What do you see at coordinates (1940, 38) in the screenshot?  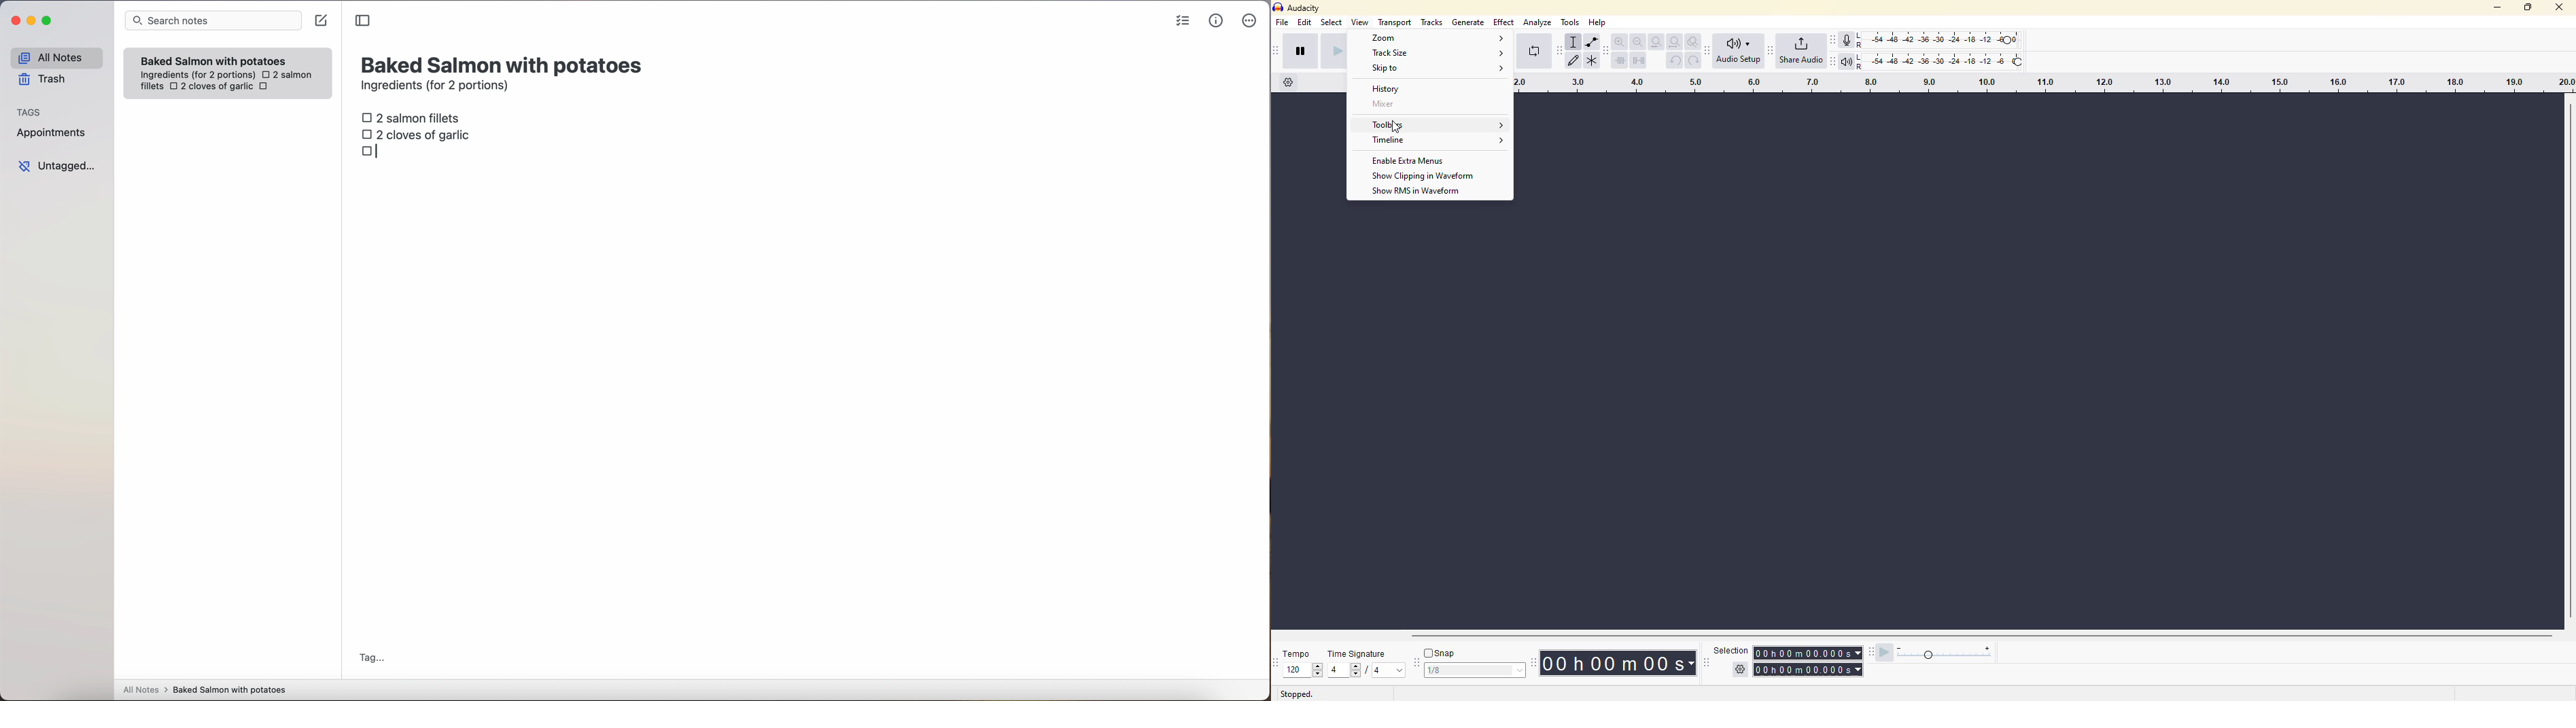 I see `recording level` at bounding box center [1940, 38].